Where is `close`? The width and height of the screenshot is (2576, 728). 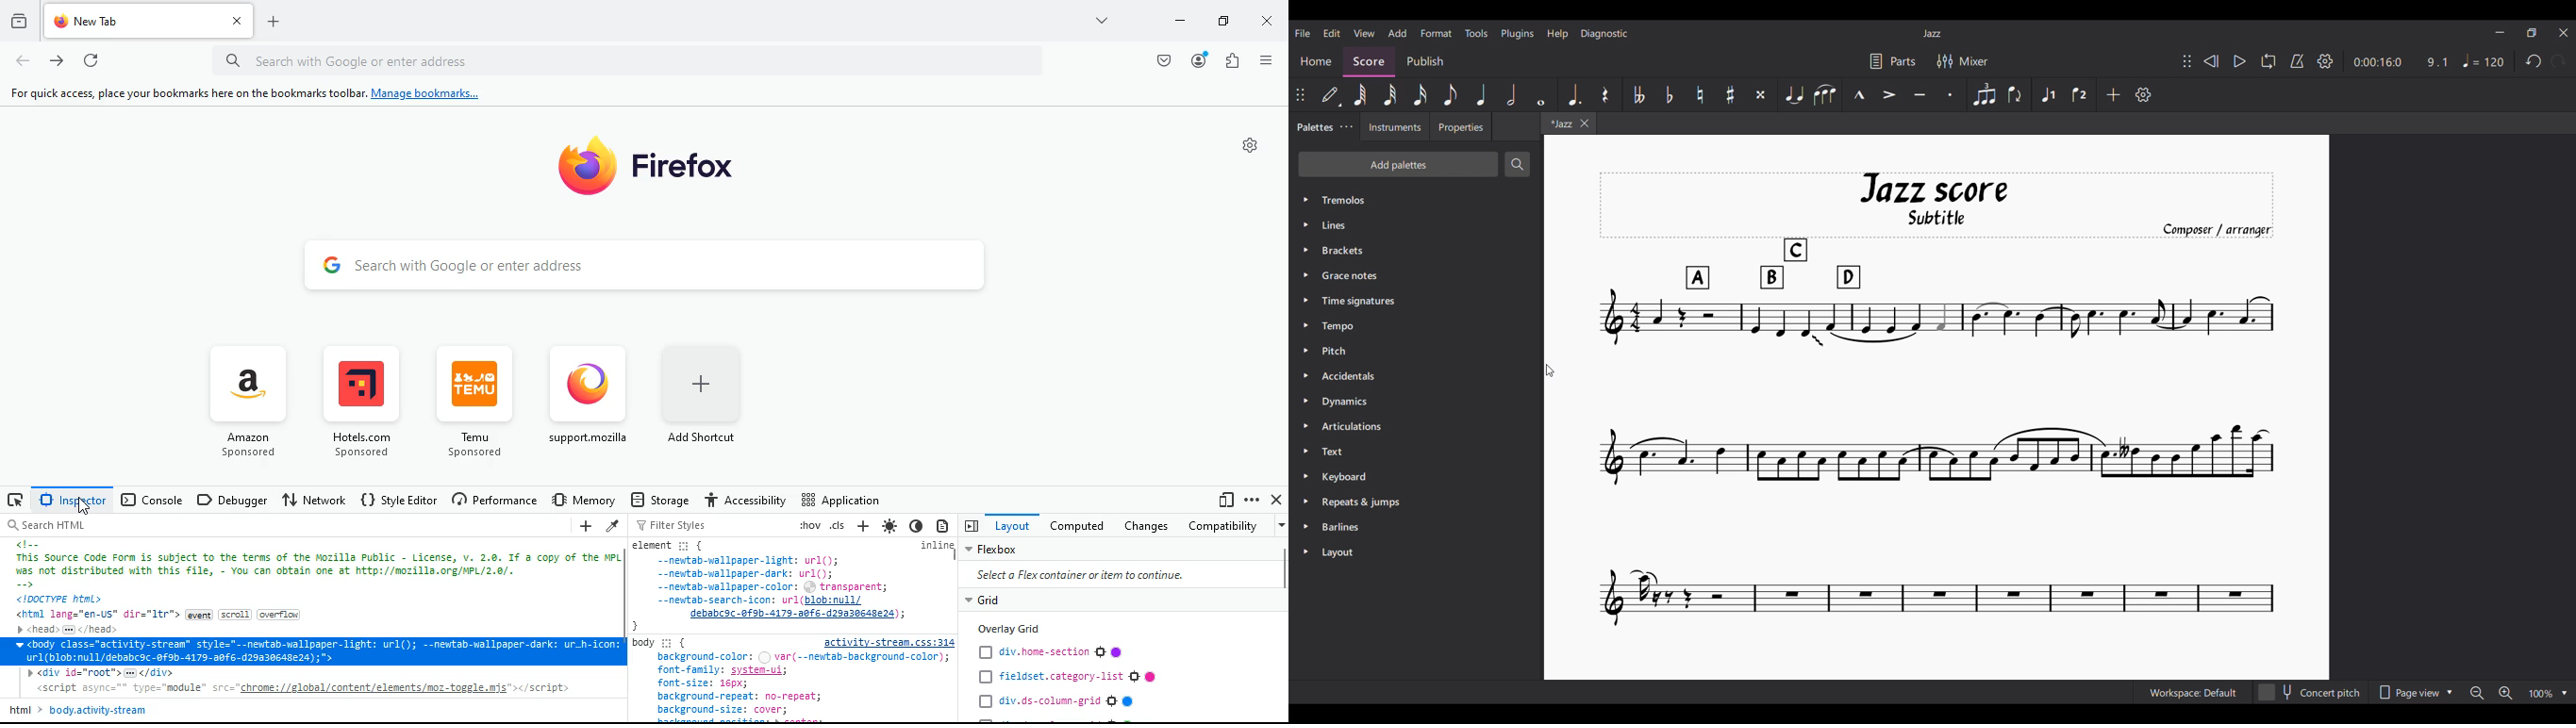 close is located at coordinates (1266, 24).